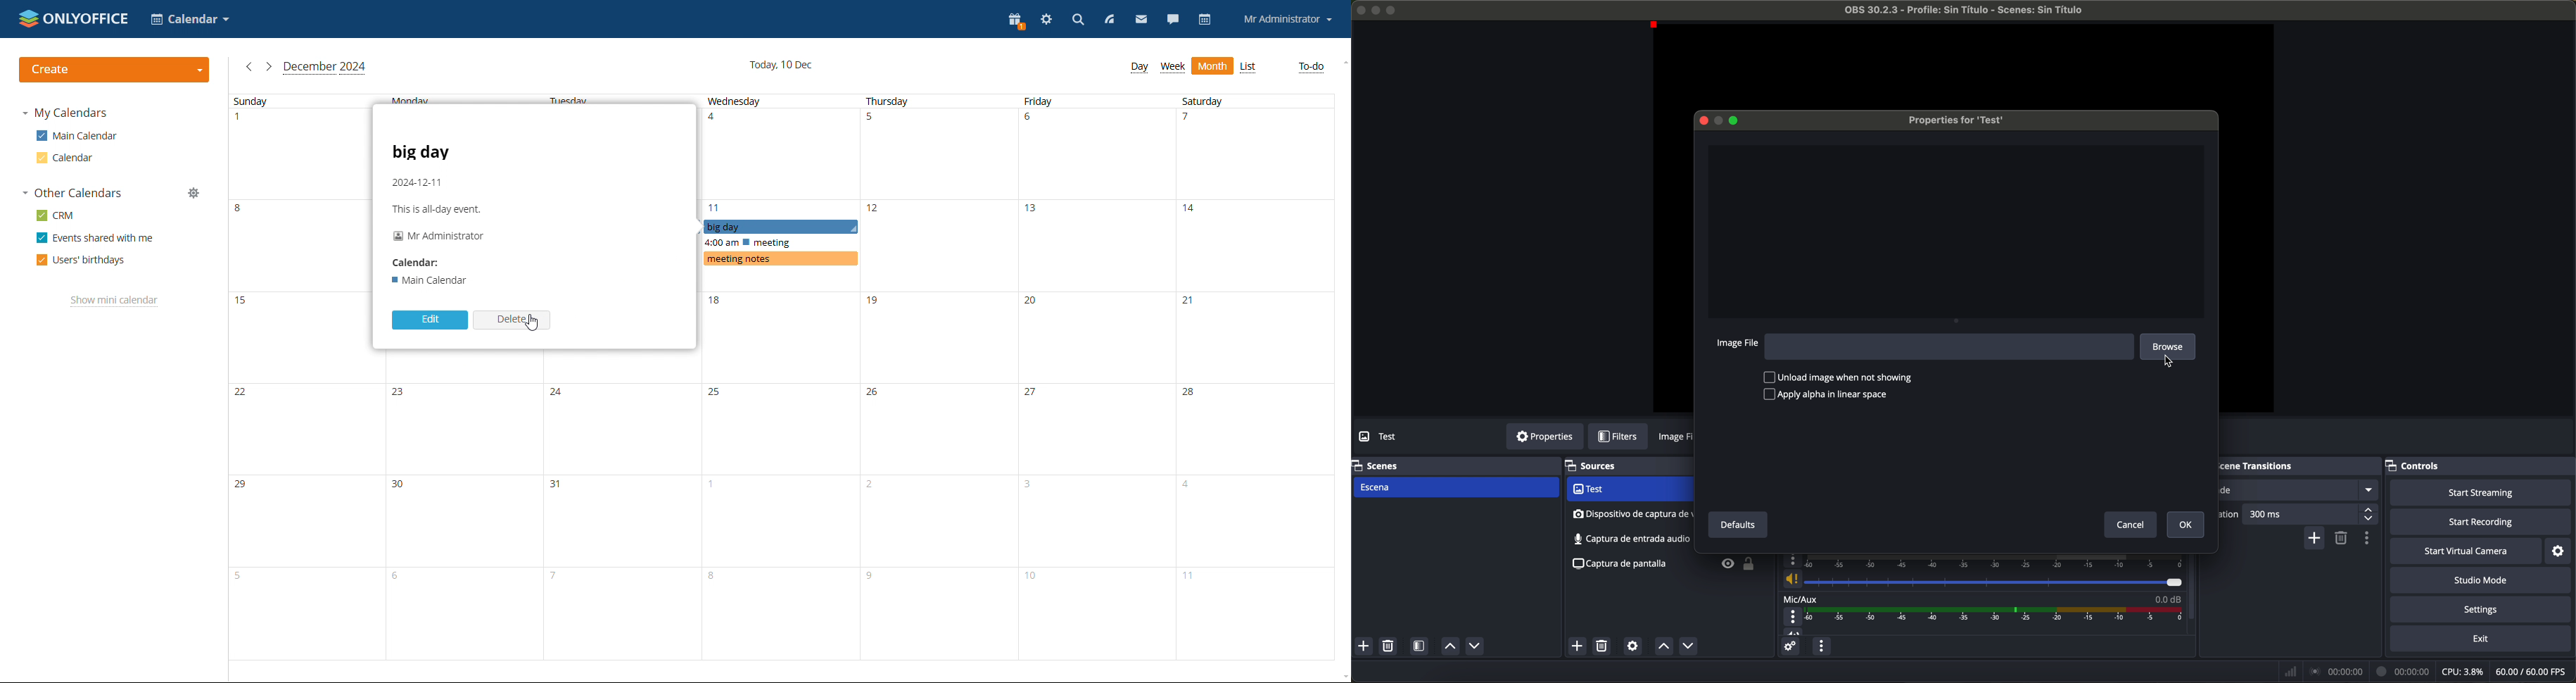 The height and width of the screenshot is (700, 2576). Describe the element at coordinates (1631, 514) in the screenshot. I see `audio input capture` at that location.